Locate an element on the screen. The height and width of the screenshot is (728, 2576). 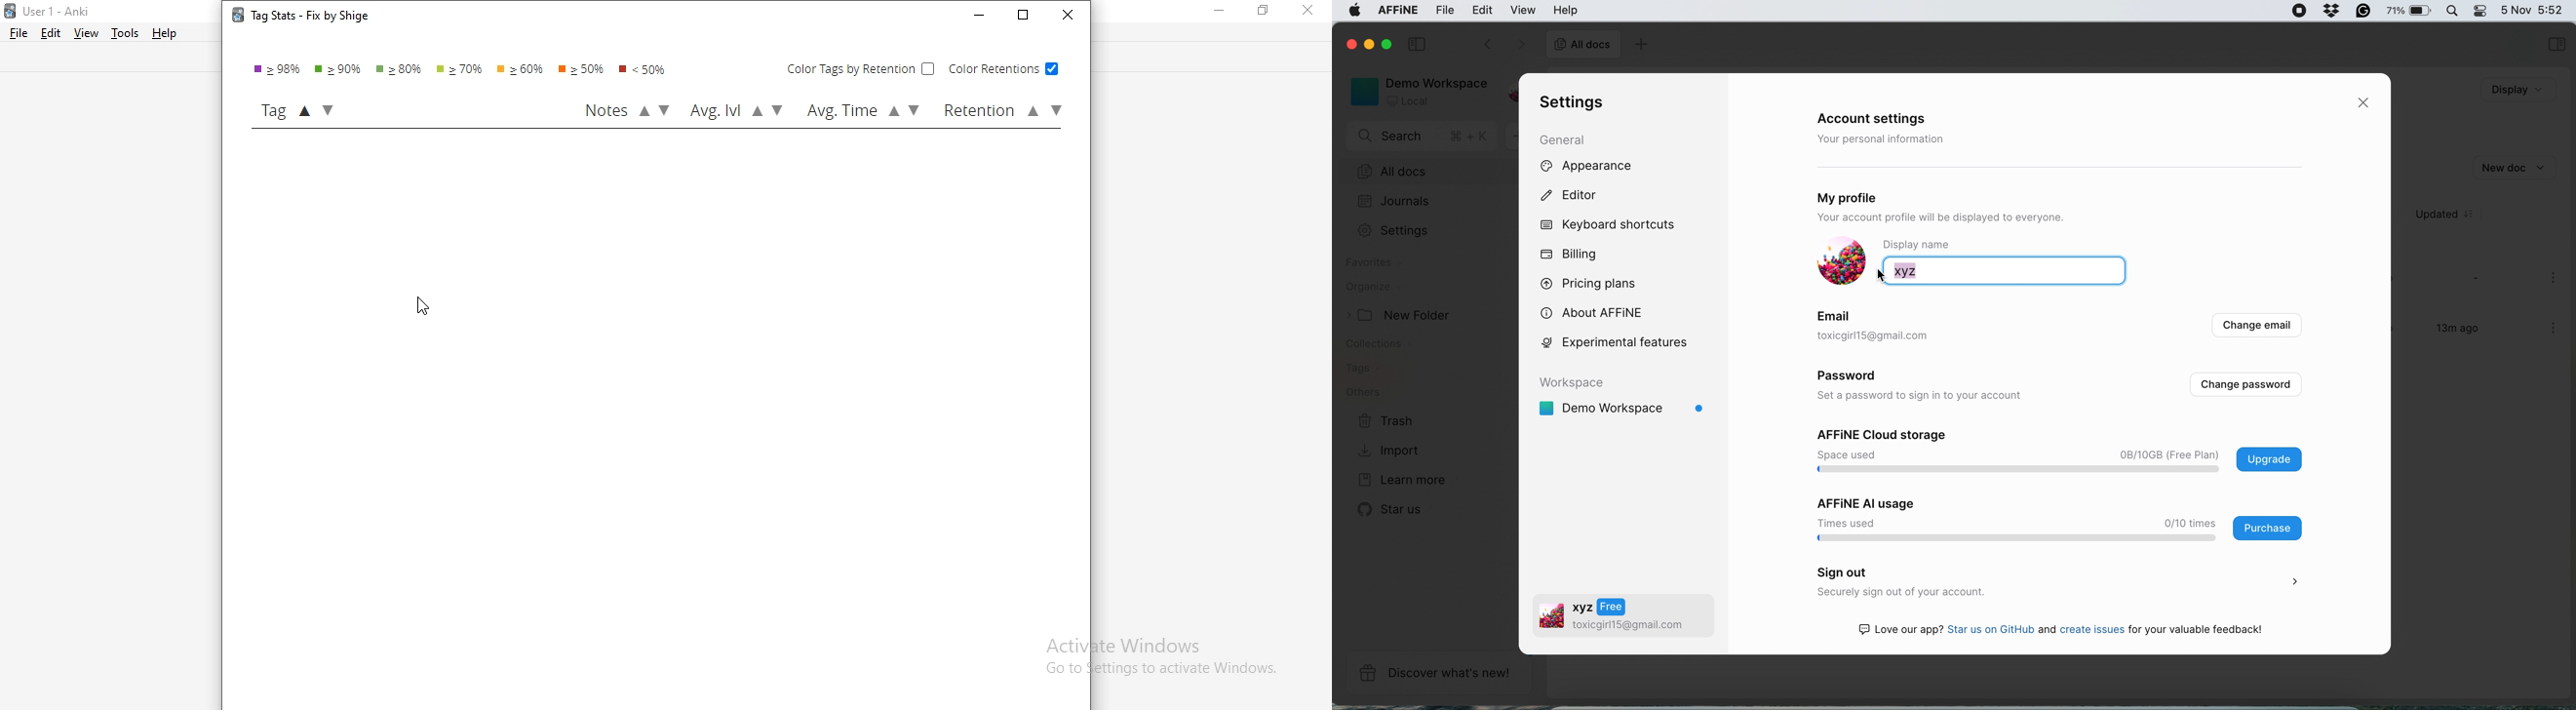
collections is located at coordinates (1386, 346).